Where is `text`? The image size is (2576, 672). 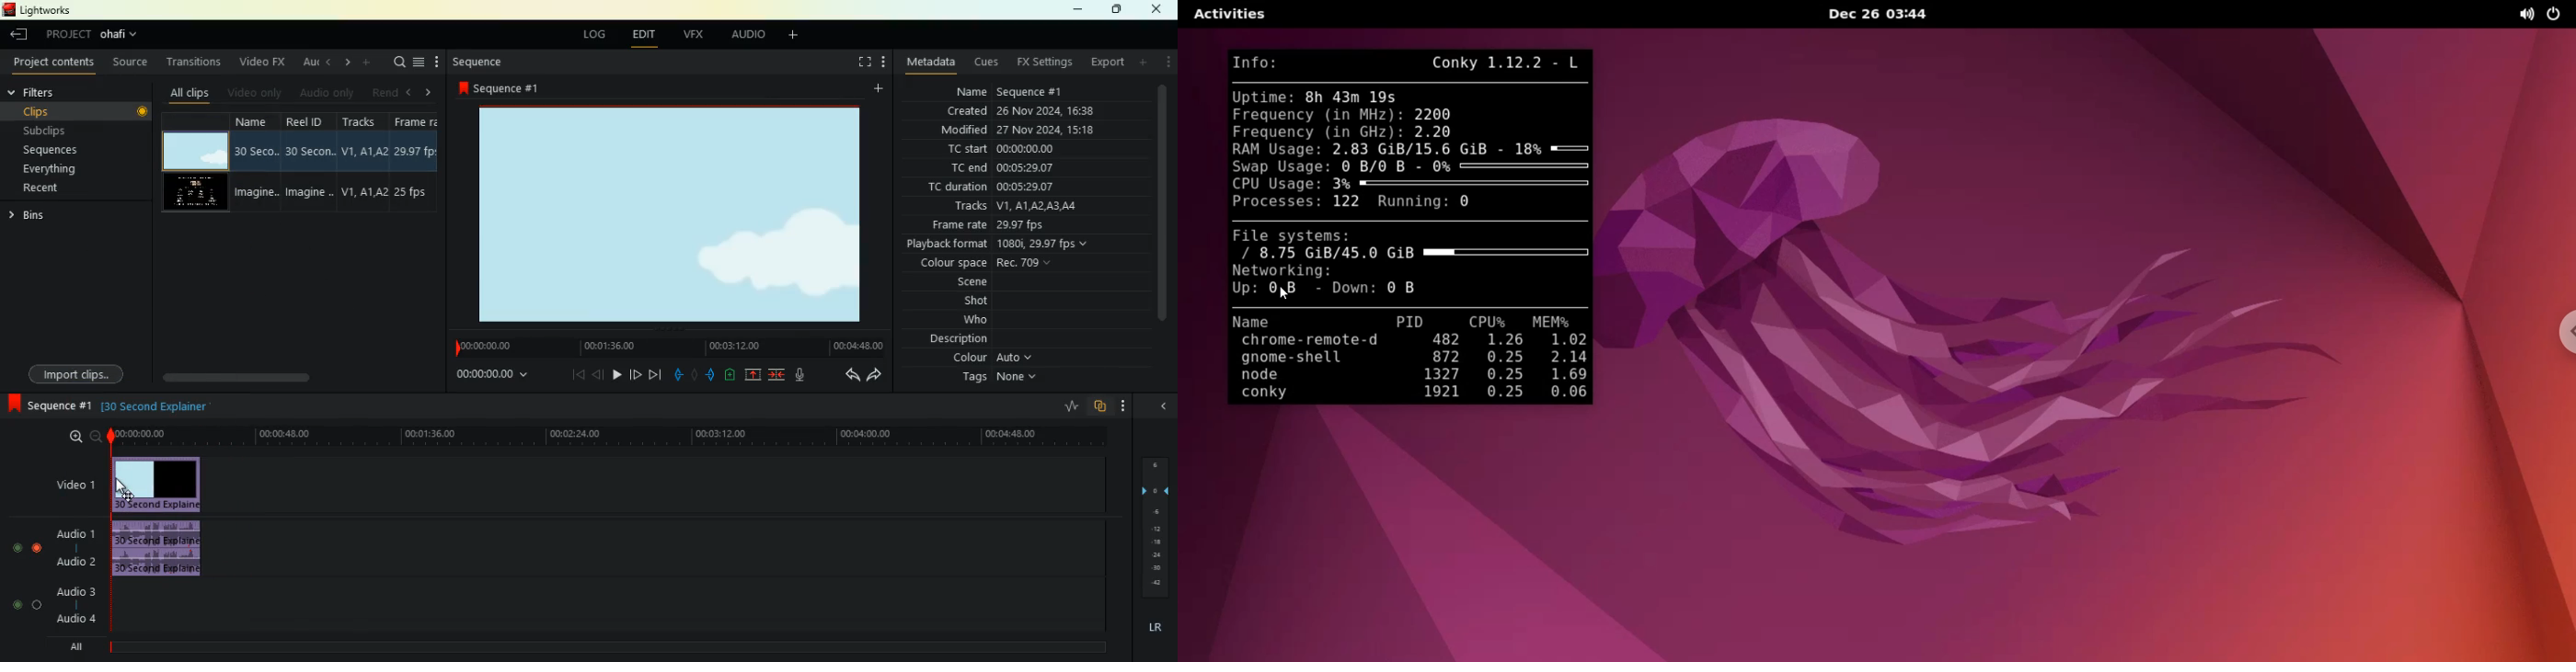
text is located at coordinates (171, 406).